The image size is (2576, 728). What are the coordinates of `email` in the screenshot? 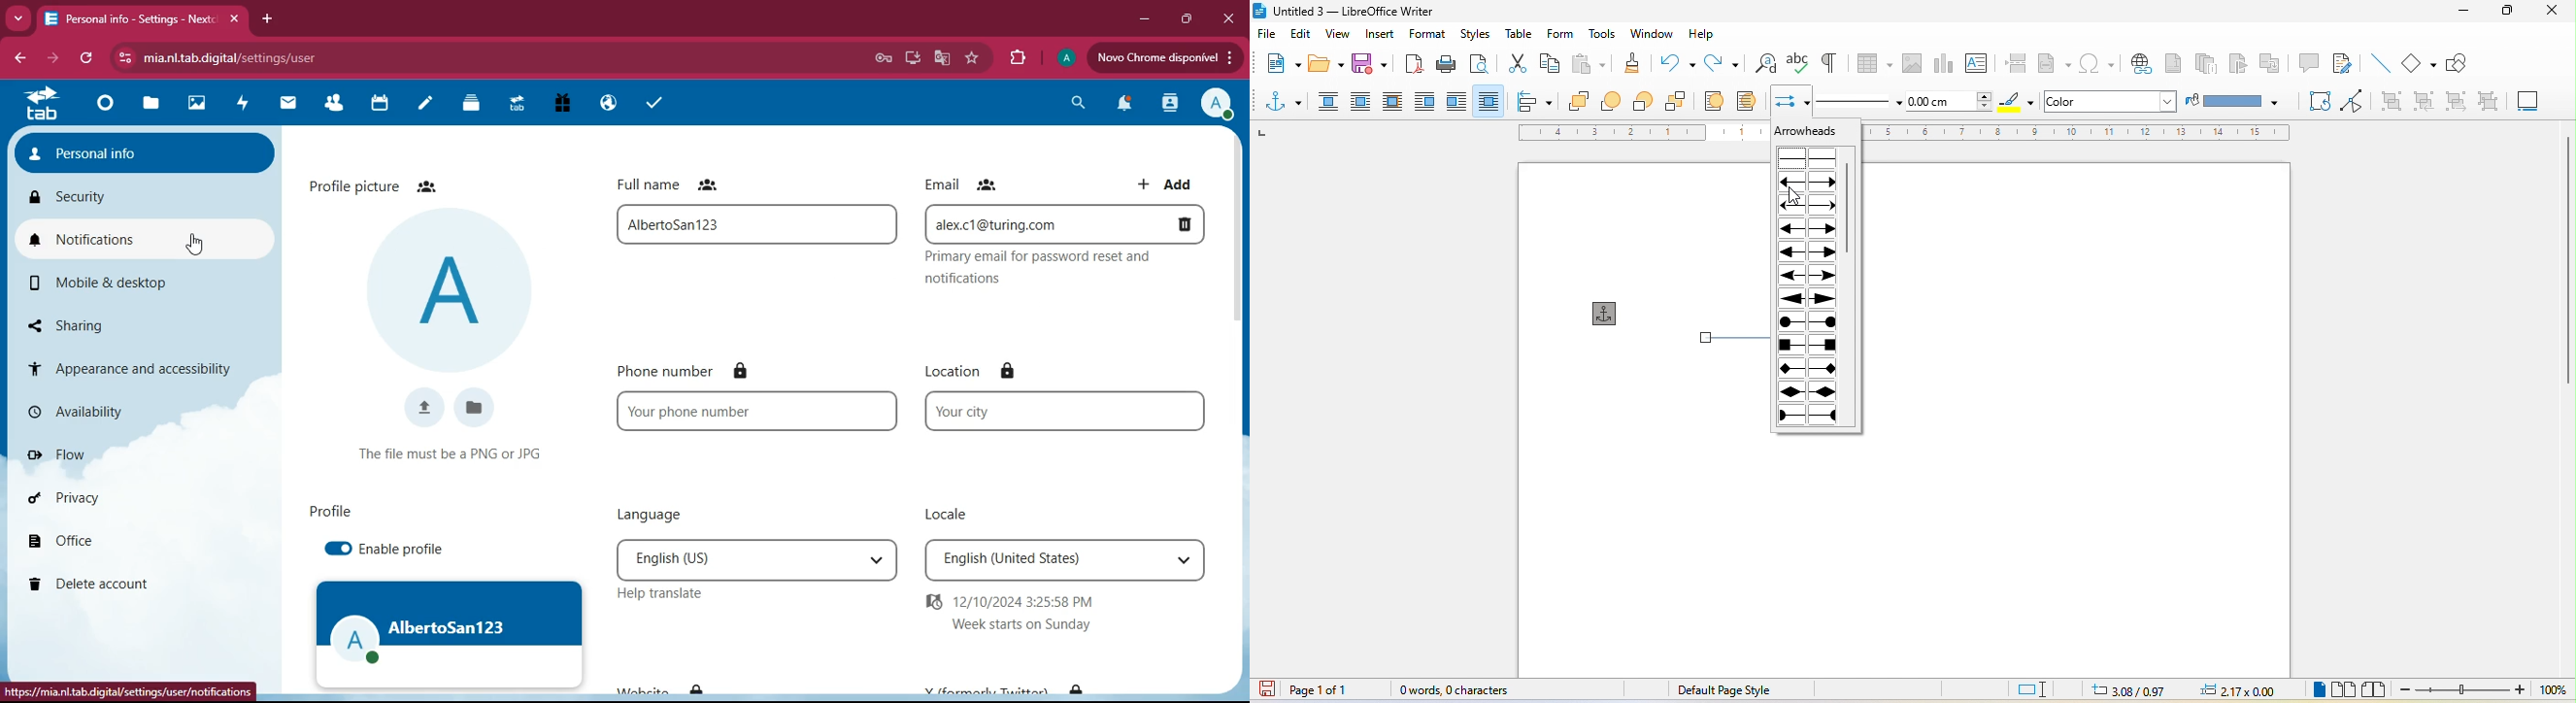 It's located at (1066, 223).